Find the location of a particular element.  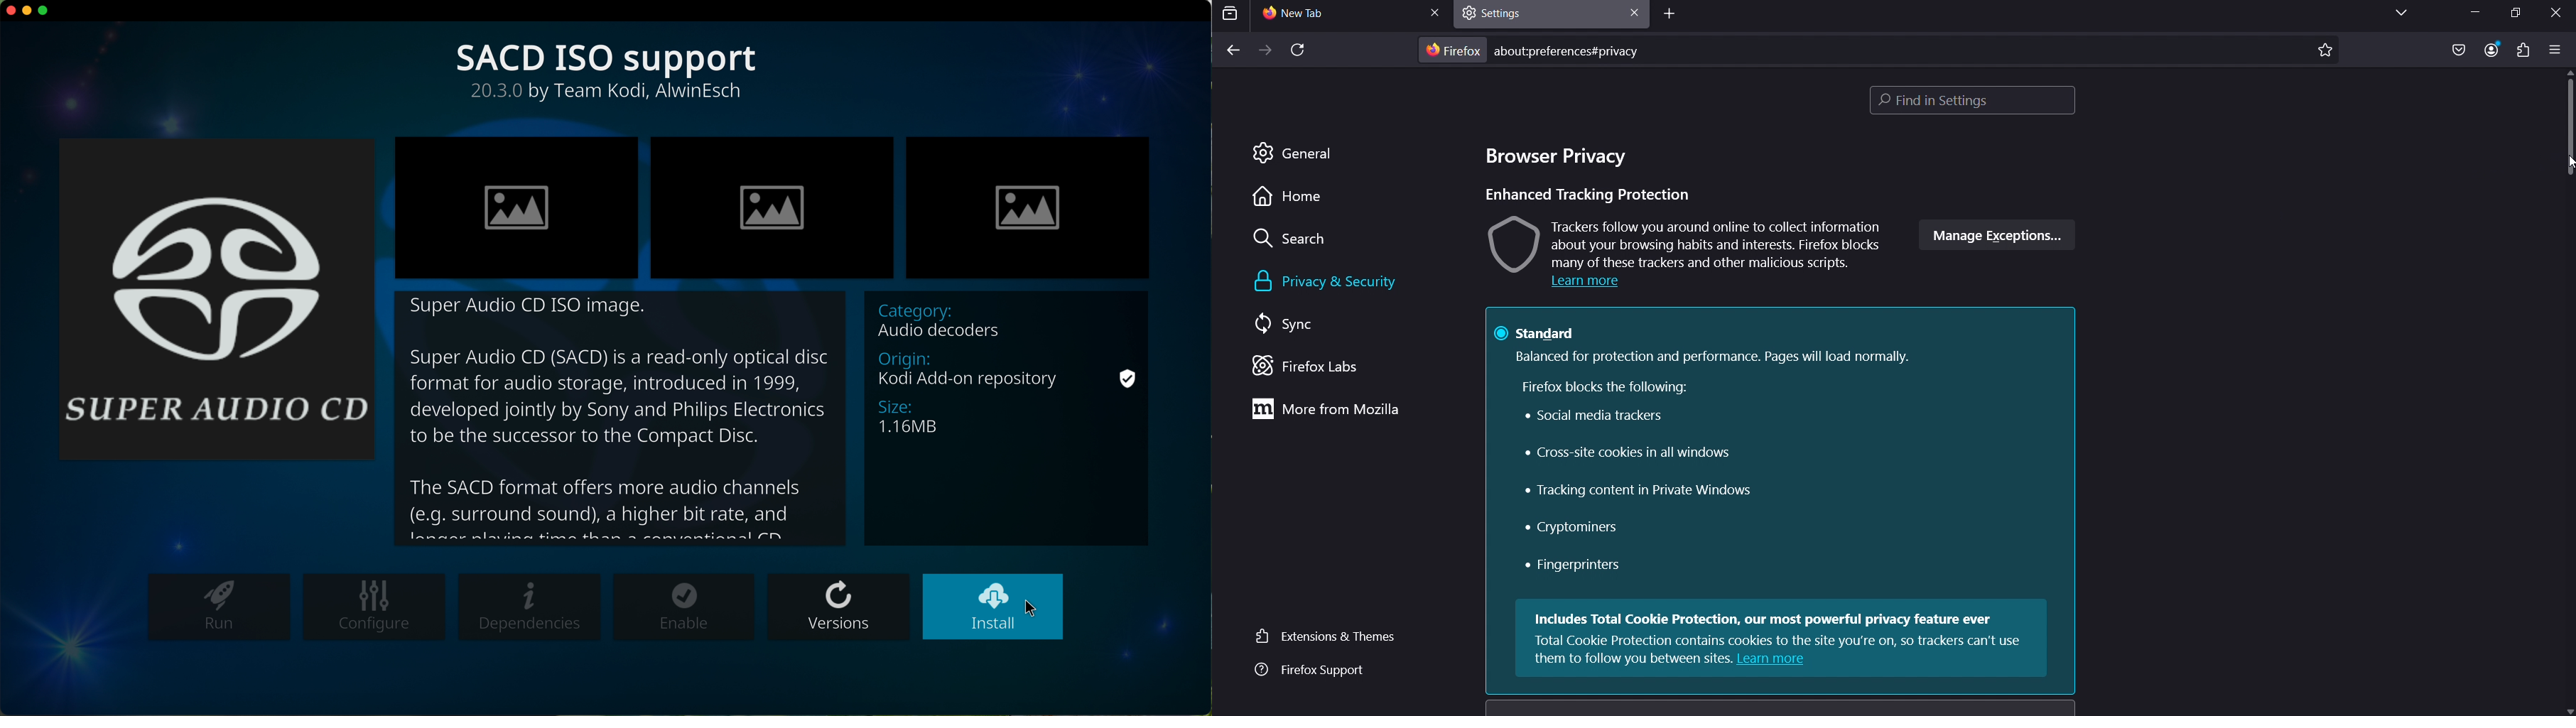

description is located at coordinates (608, 95).